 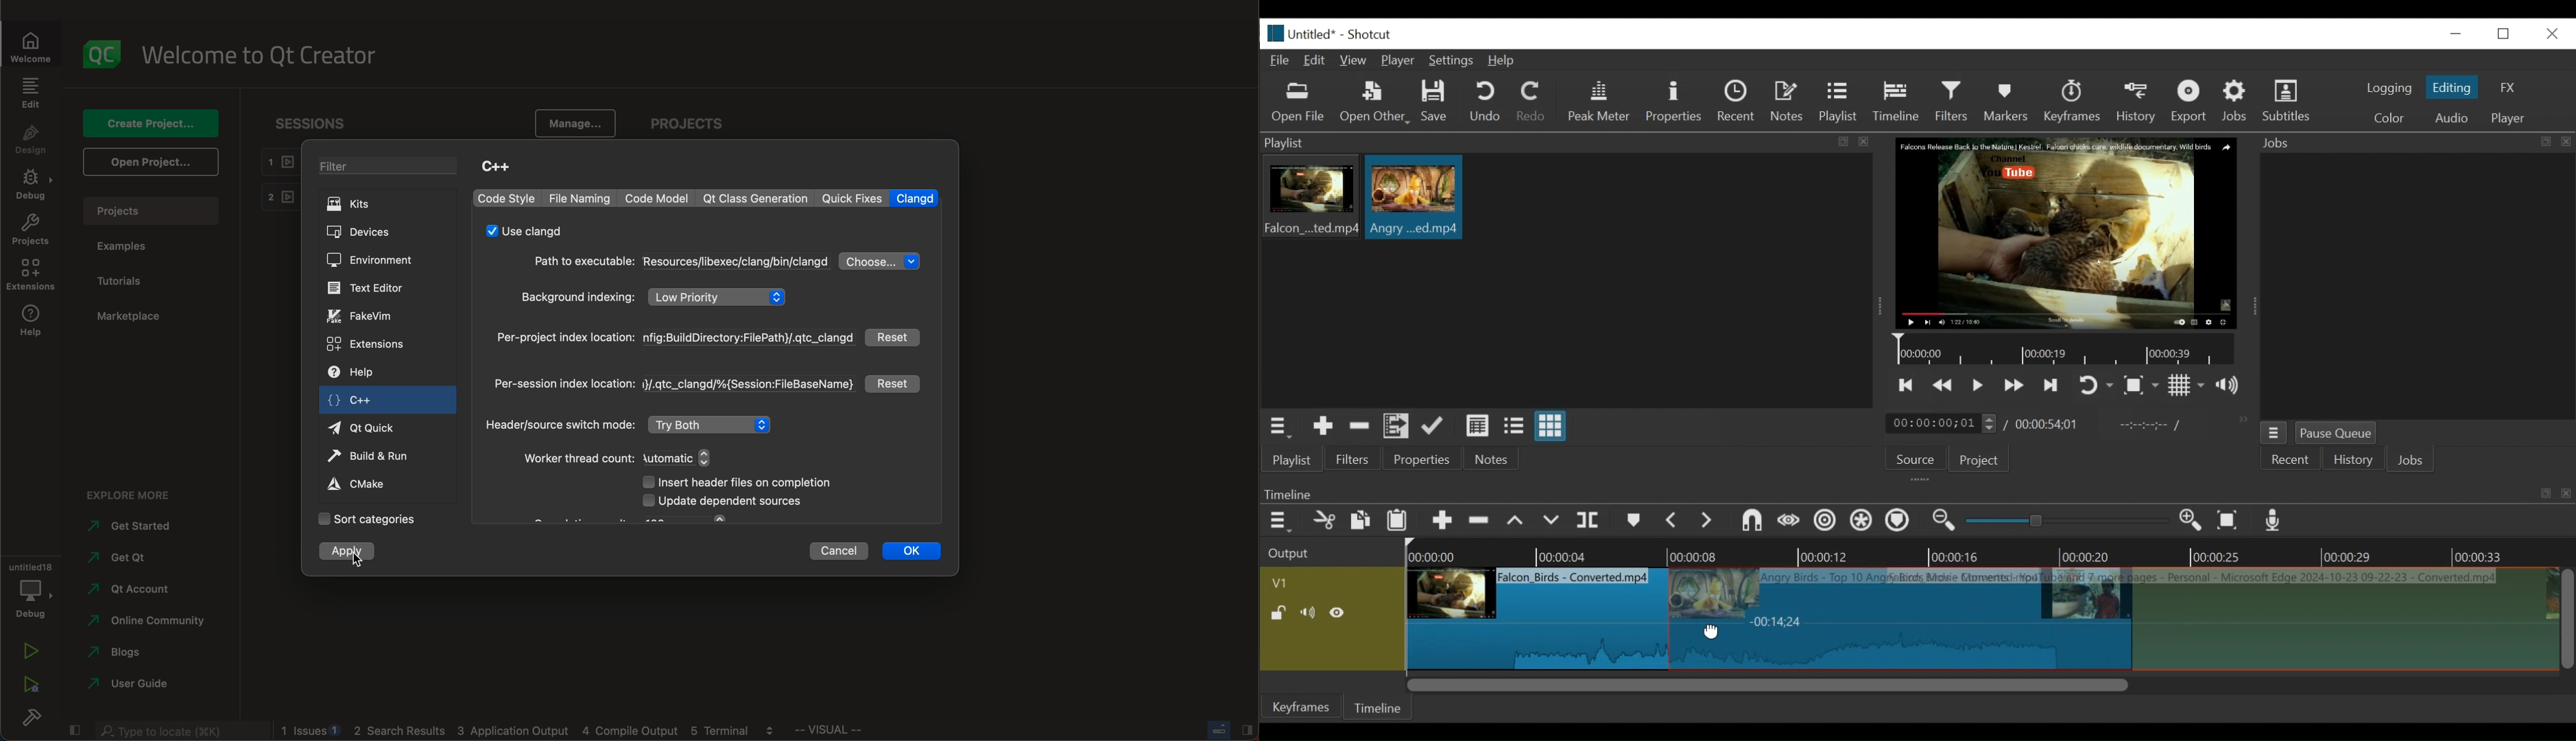 What do you see at coordinates (1549, 427) in the screenshot?
I see `view as icons` at bounding box center [1549, 427].